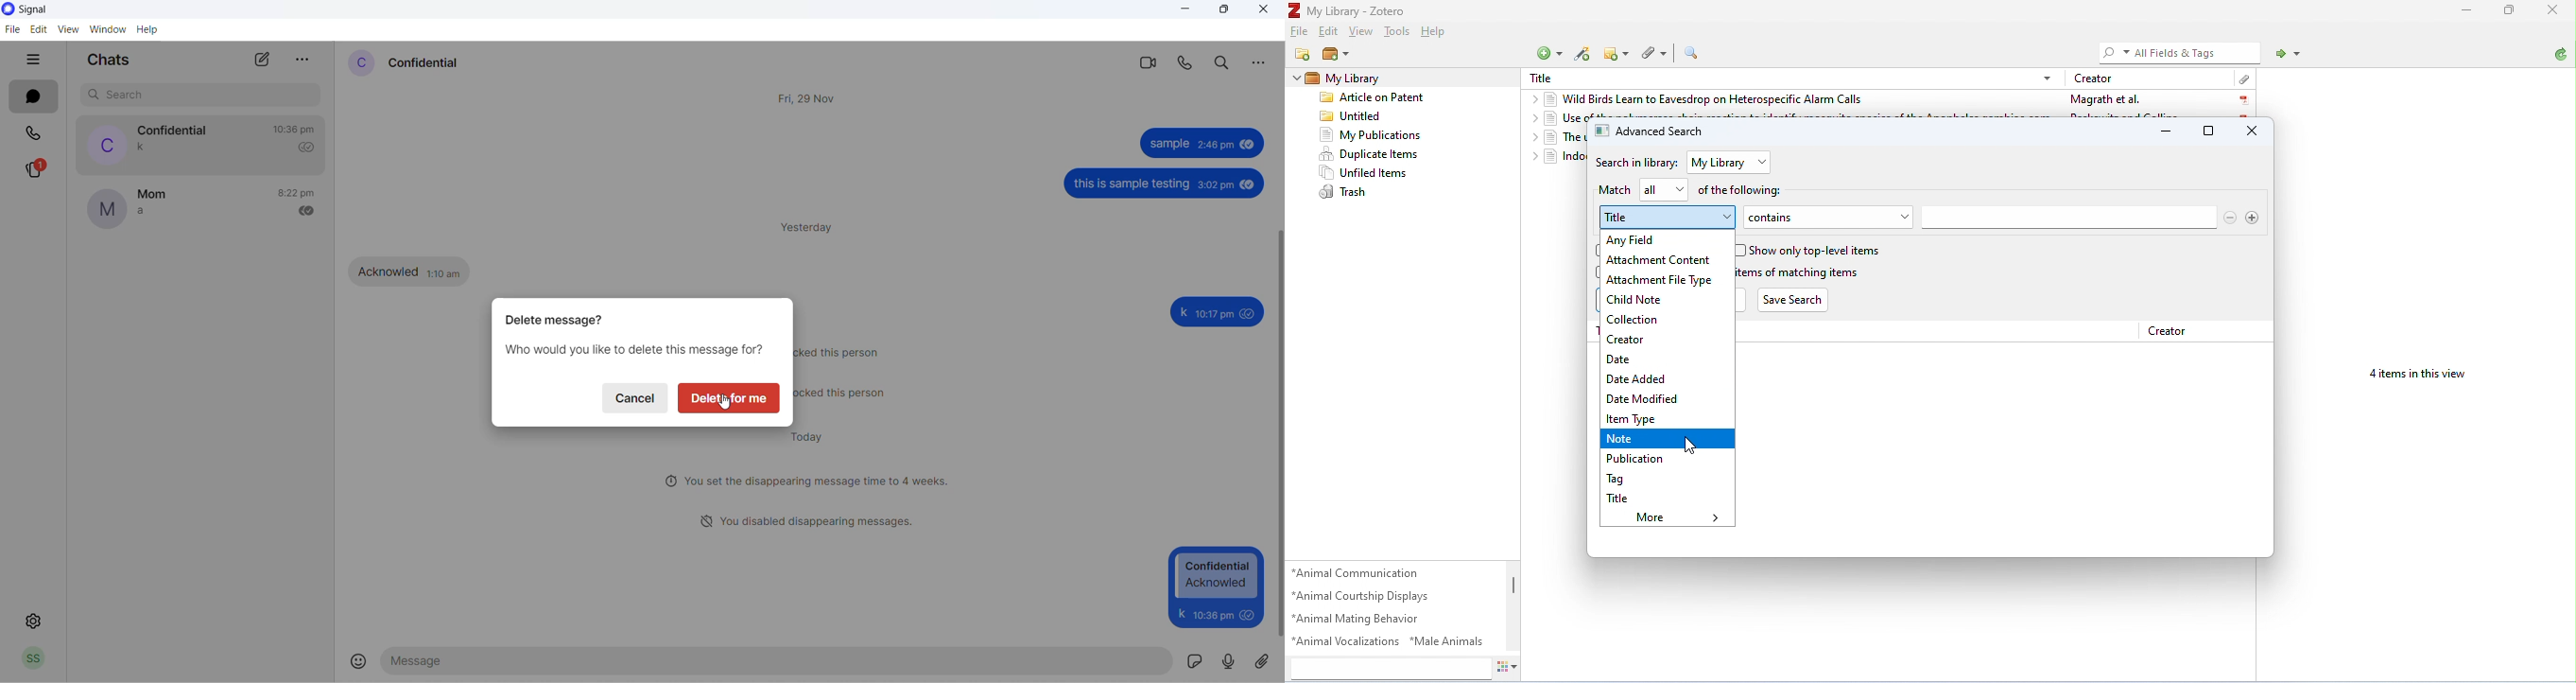 This screenshot has width=2576, height=700. Describe the element at coordinates (2169, 131) in the screenshot. I see `minimize` at that location.